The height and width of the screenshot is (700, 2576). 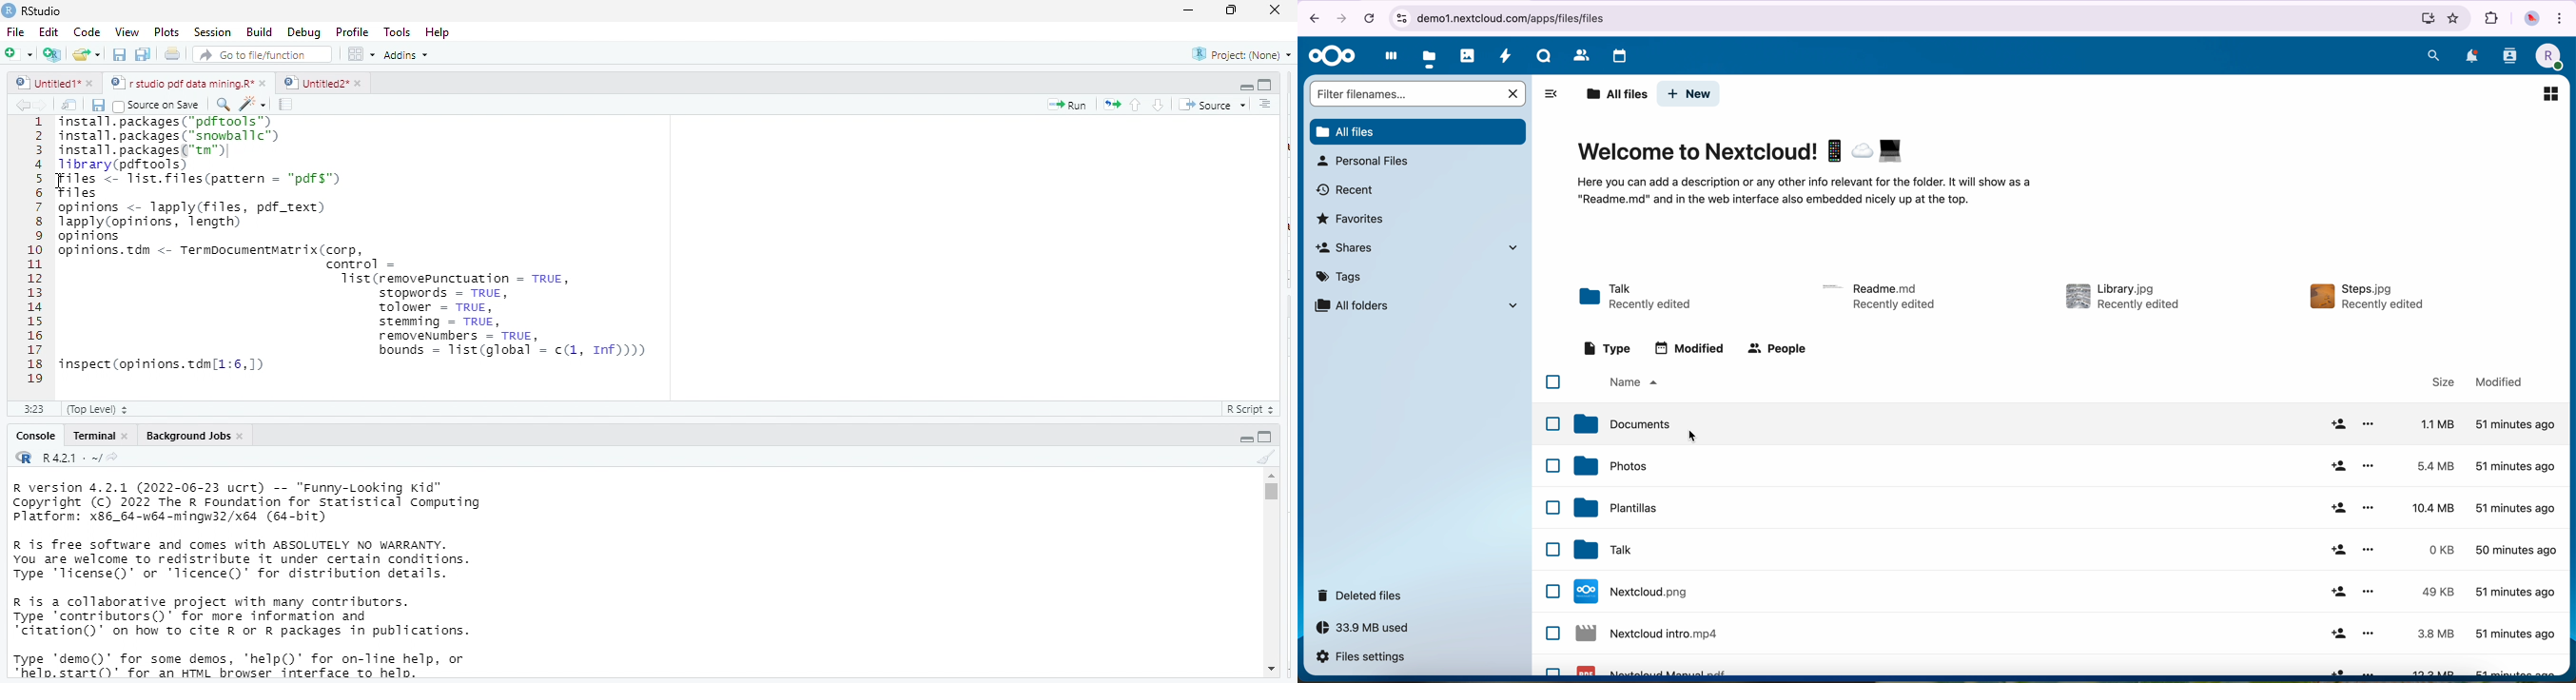 I want to click on preview, so click(x=2550, y=92).